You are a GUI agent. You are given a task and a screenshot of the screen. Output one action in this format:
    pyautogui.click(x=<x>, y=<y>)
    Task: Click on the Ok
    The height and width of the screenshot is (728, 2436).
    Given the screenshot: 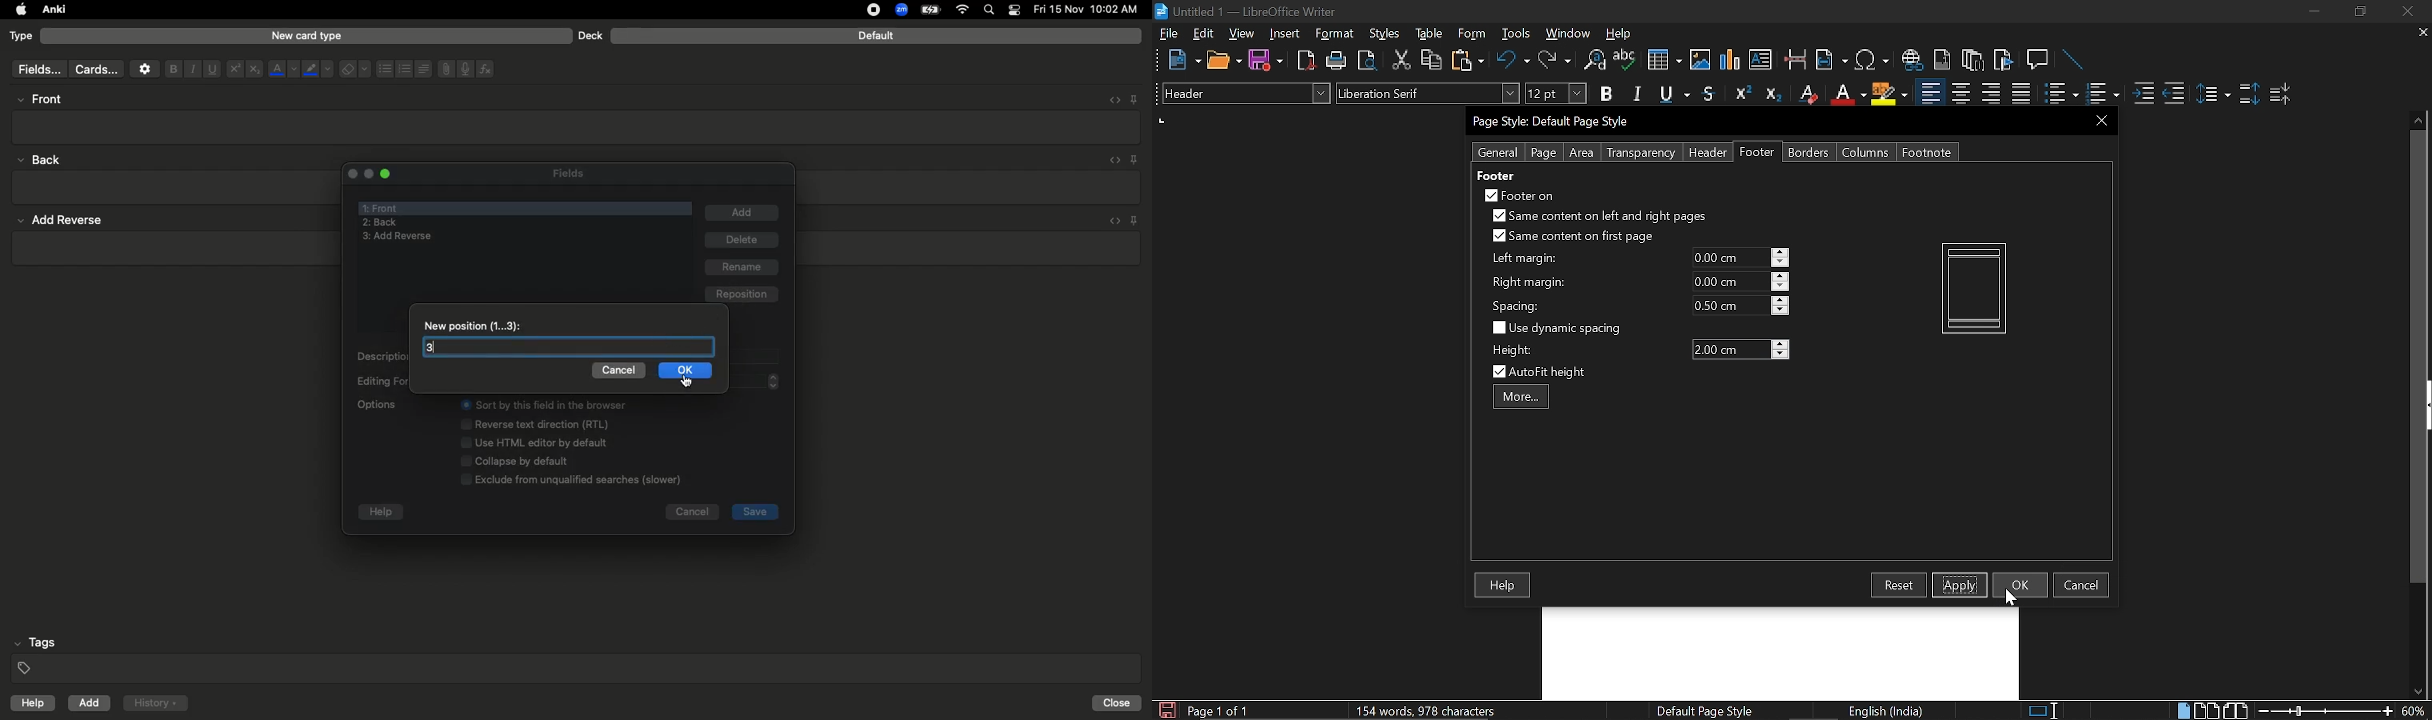 What is the action you would take?
    pyautogui.click(x=686, y=370)
    